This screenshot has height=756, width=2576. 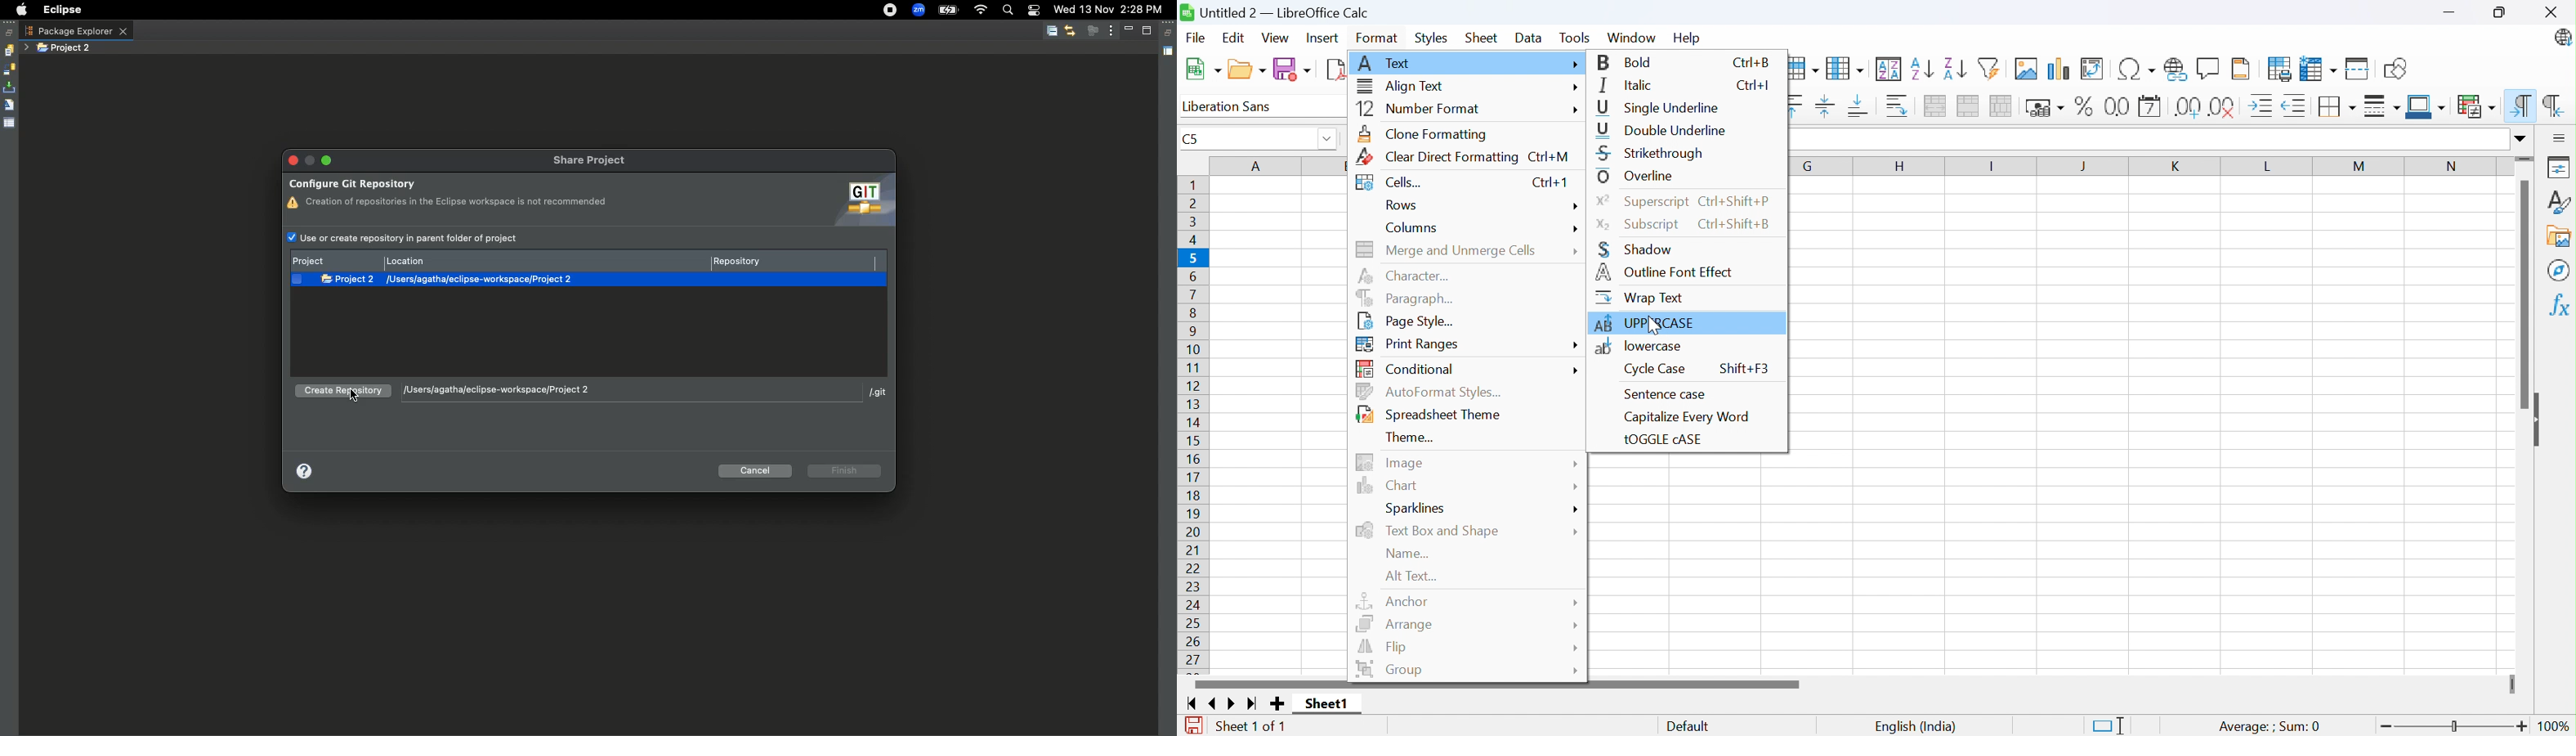 What do you see at coordinates (1636, 250) in the screenshot?
I see `Shadow` at bounding box center [1636, 250].